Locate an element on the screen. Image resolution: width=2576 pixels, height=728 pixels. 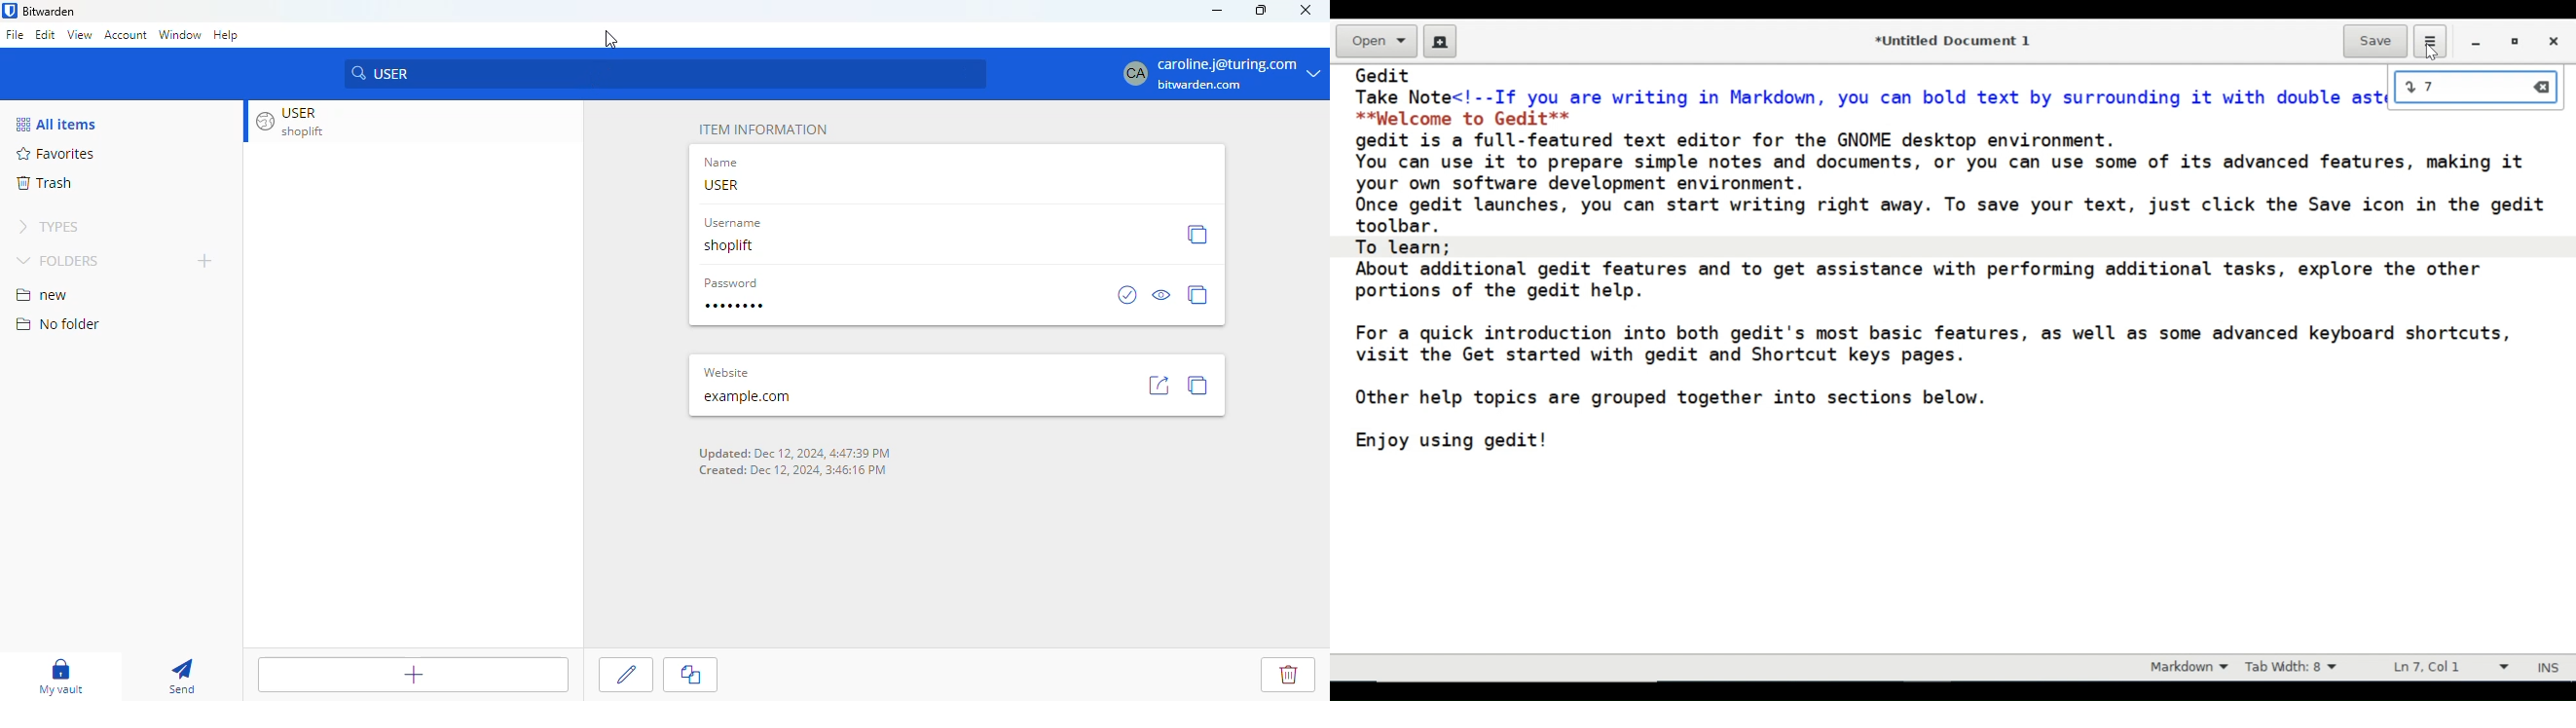
copy is located at coordinates (689, 675).